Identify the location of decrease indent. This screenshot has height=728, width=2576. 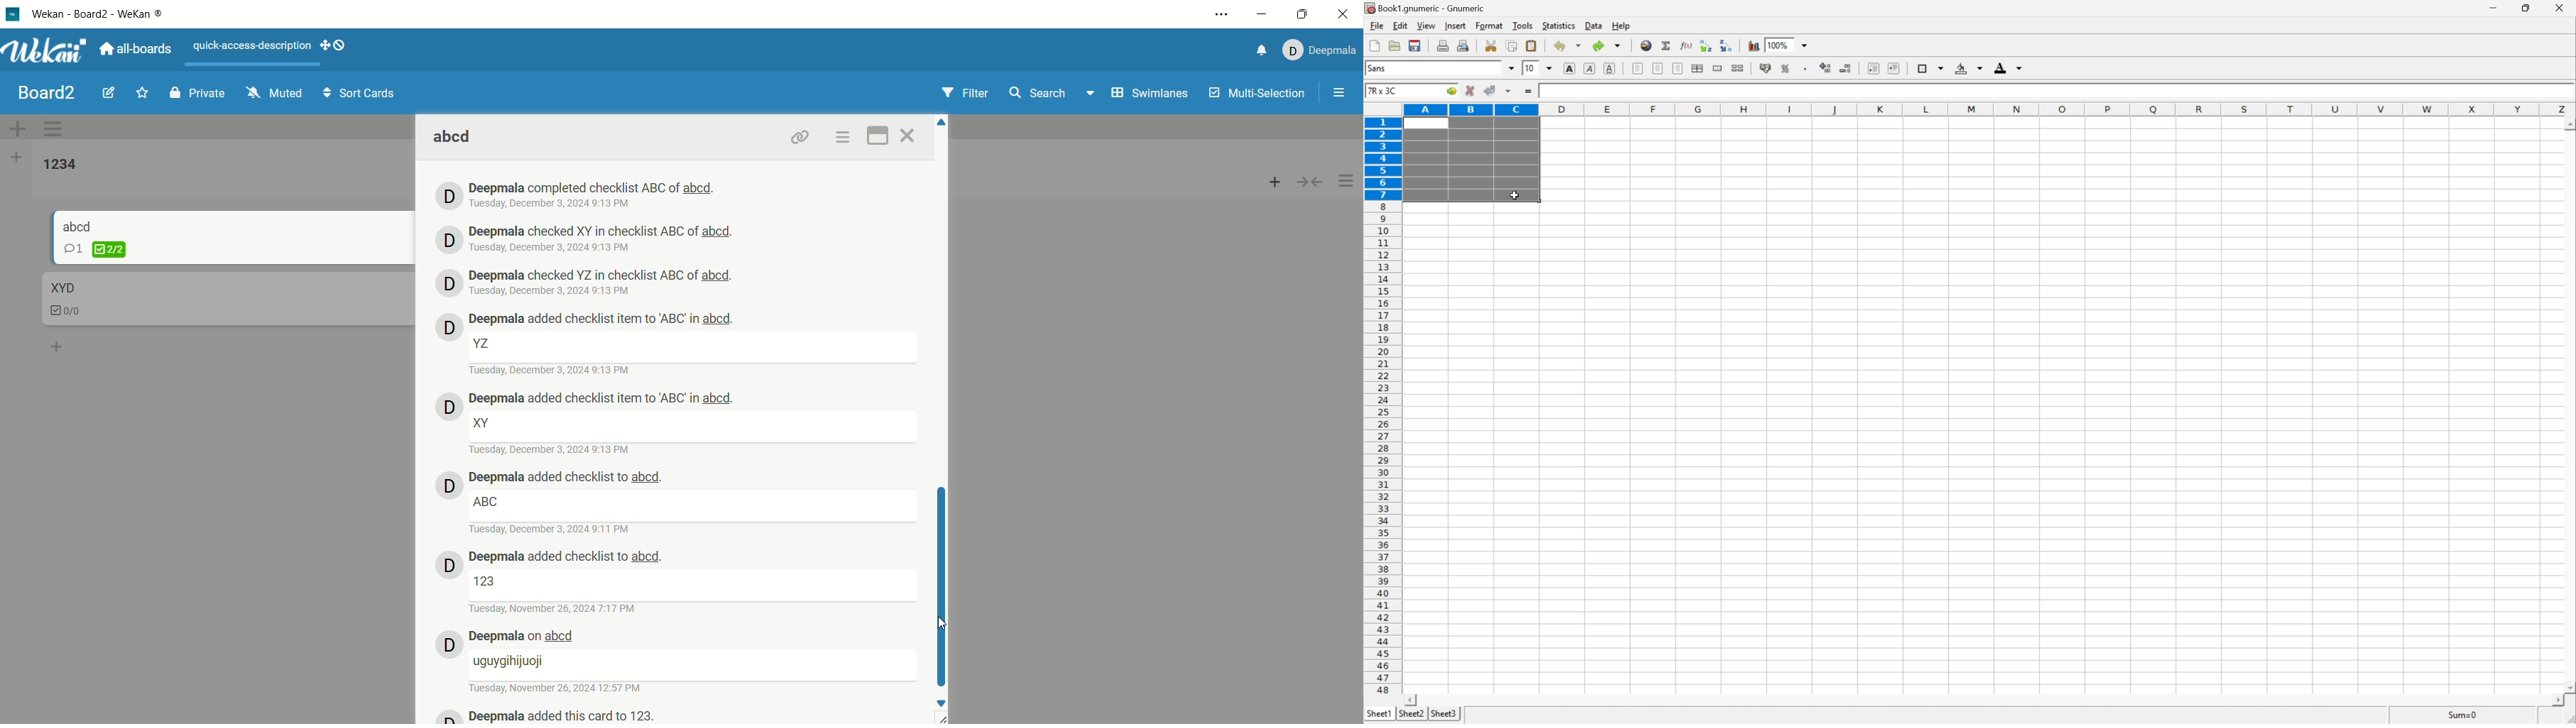
(1873, 68).